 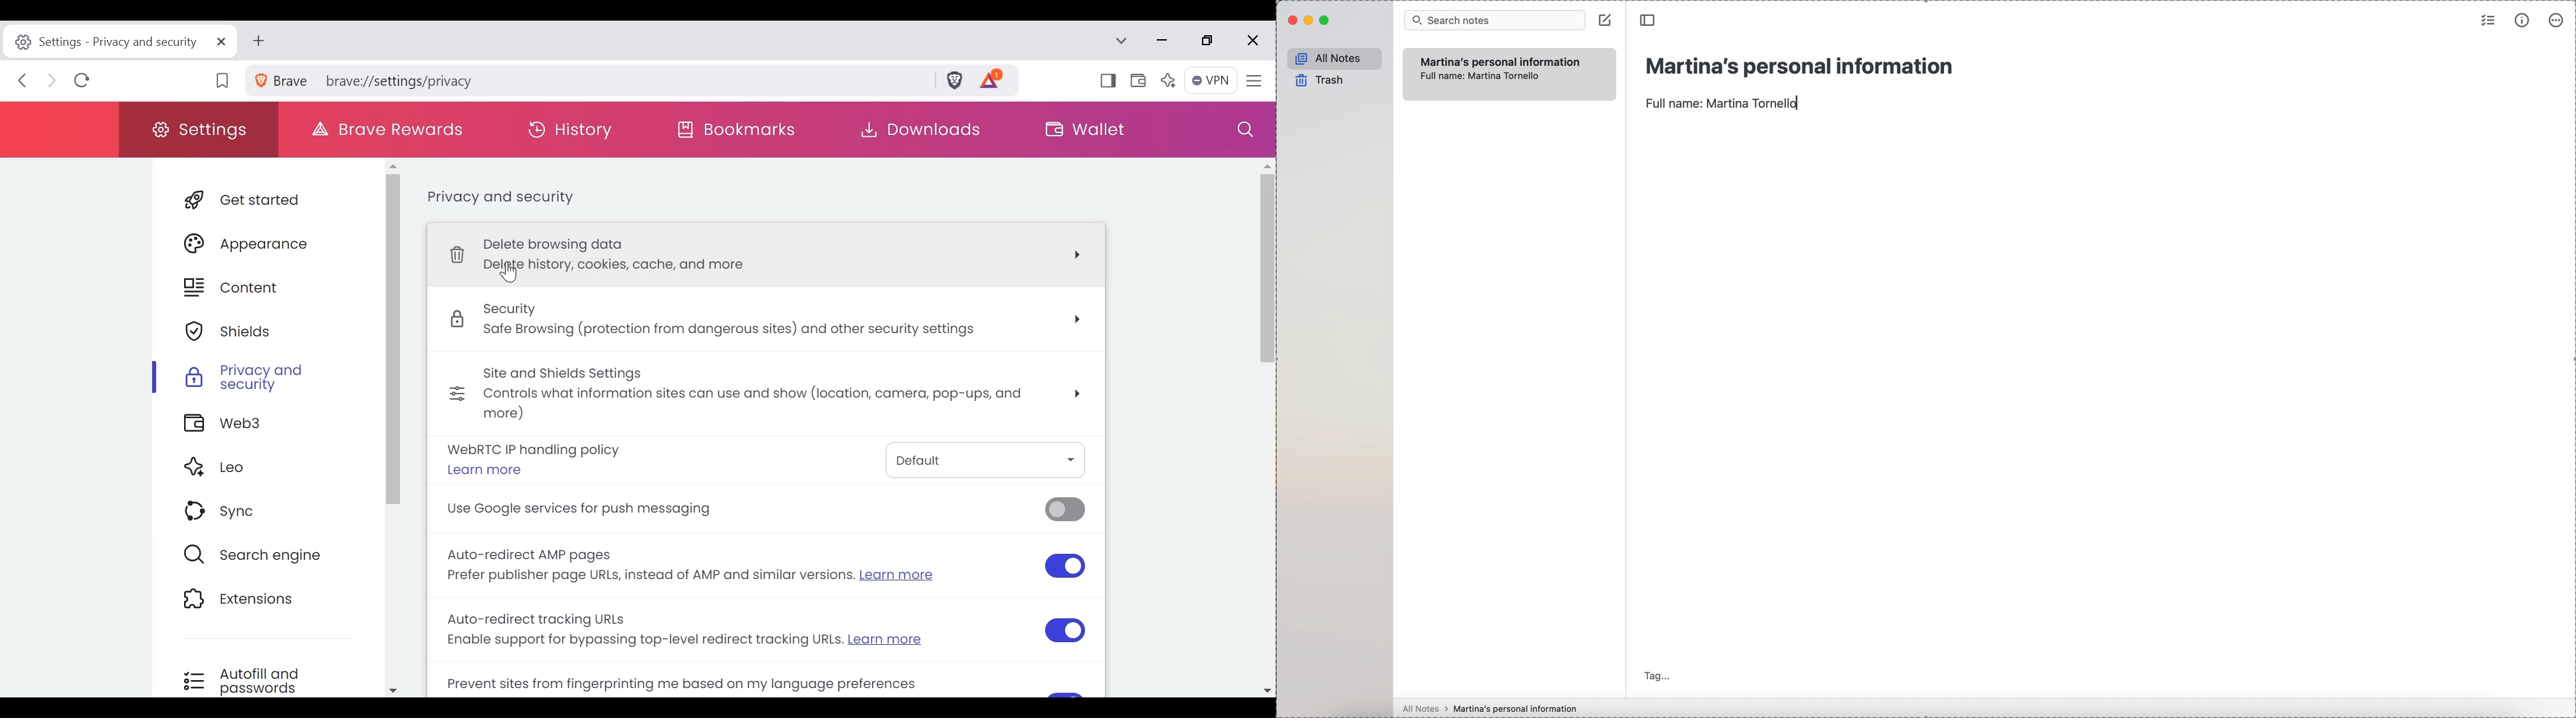 I want to click on more options, so click(x=2555, y=21).